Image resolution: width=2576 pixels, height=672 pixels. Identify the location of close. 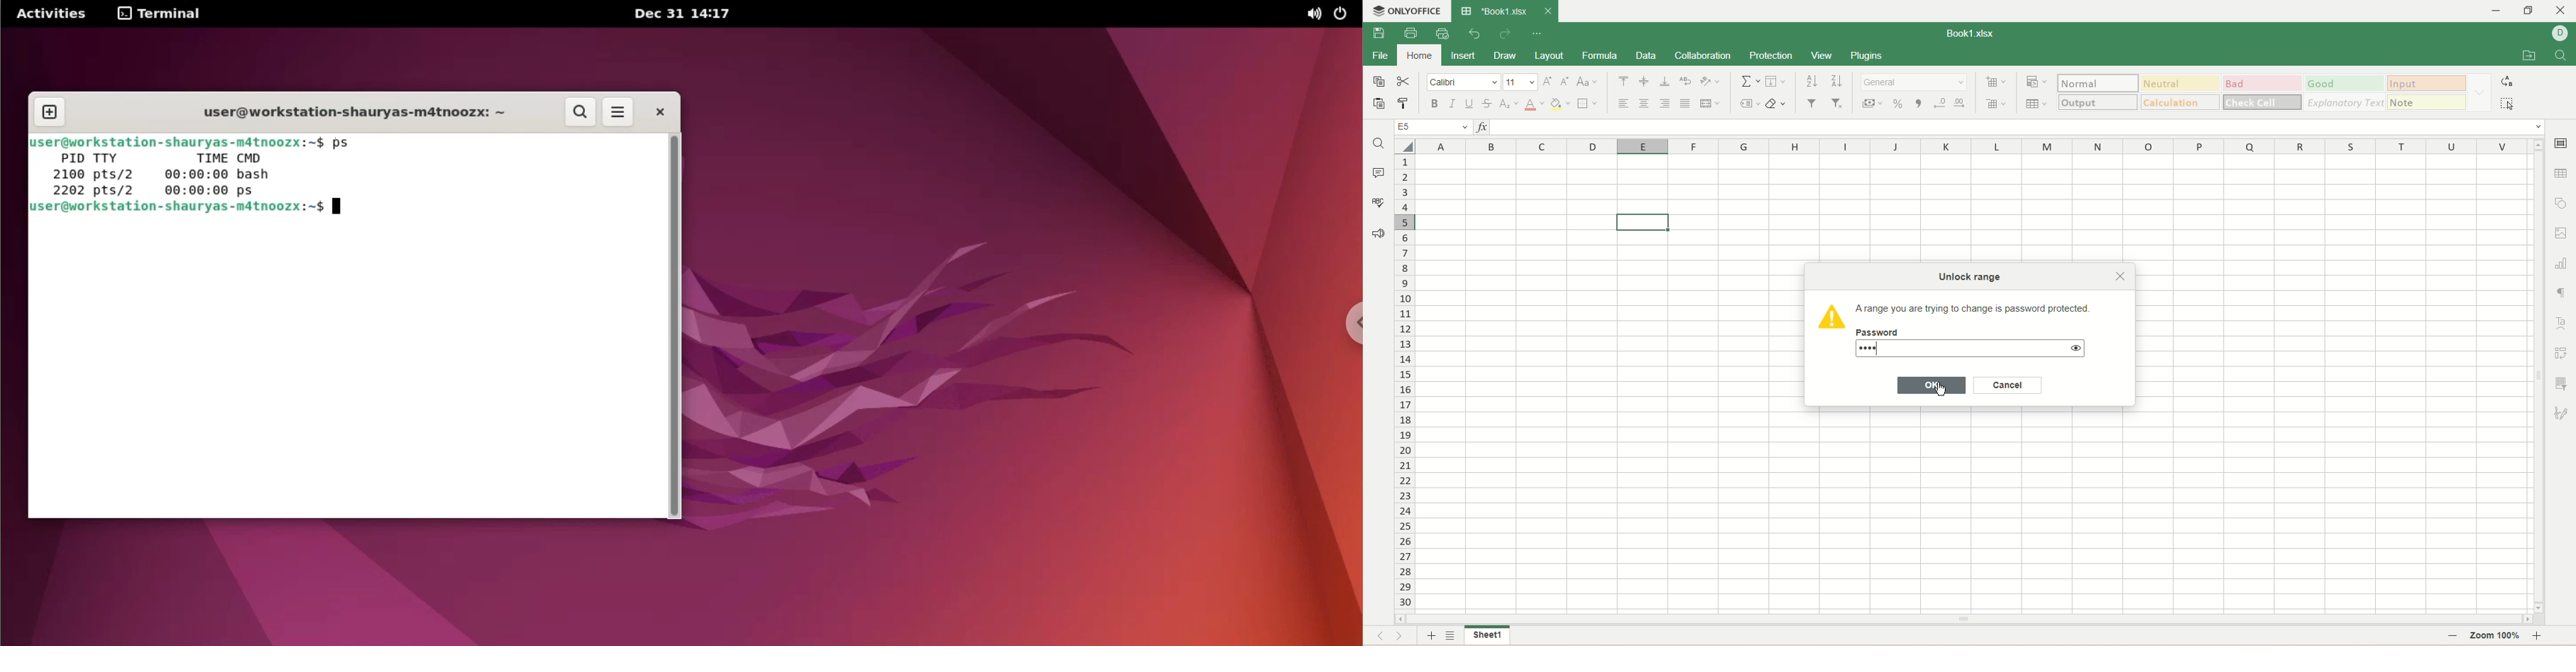
(2562, 11).